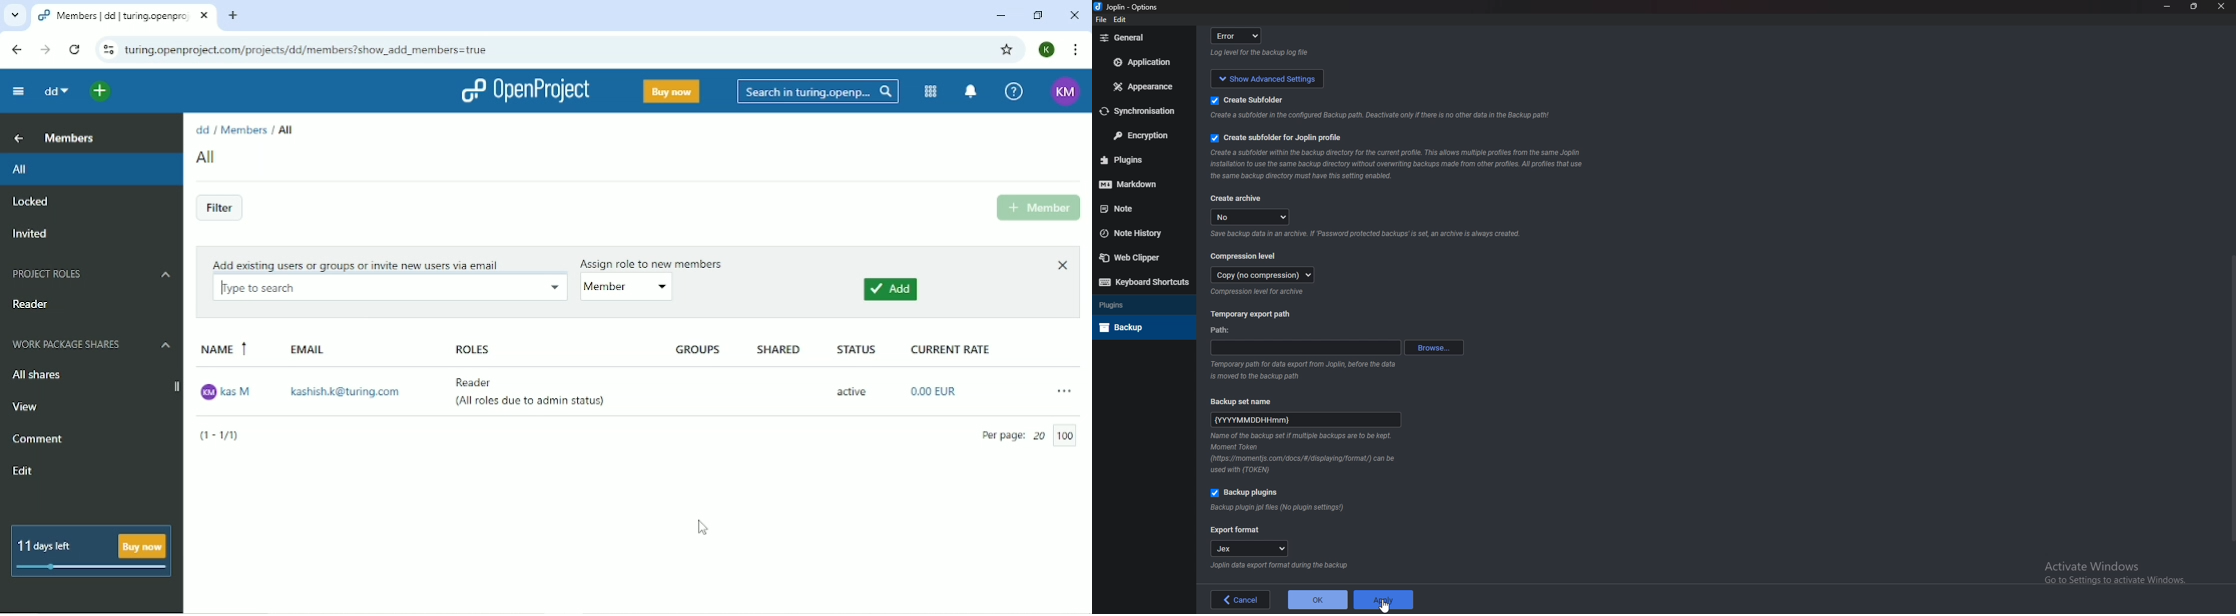 This screenshot has height=616, width=2240. What do you see at coordinates (1252, 314) in the screenshot?
I see `Temporary export path` at bounding box center [1252, 314].